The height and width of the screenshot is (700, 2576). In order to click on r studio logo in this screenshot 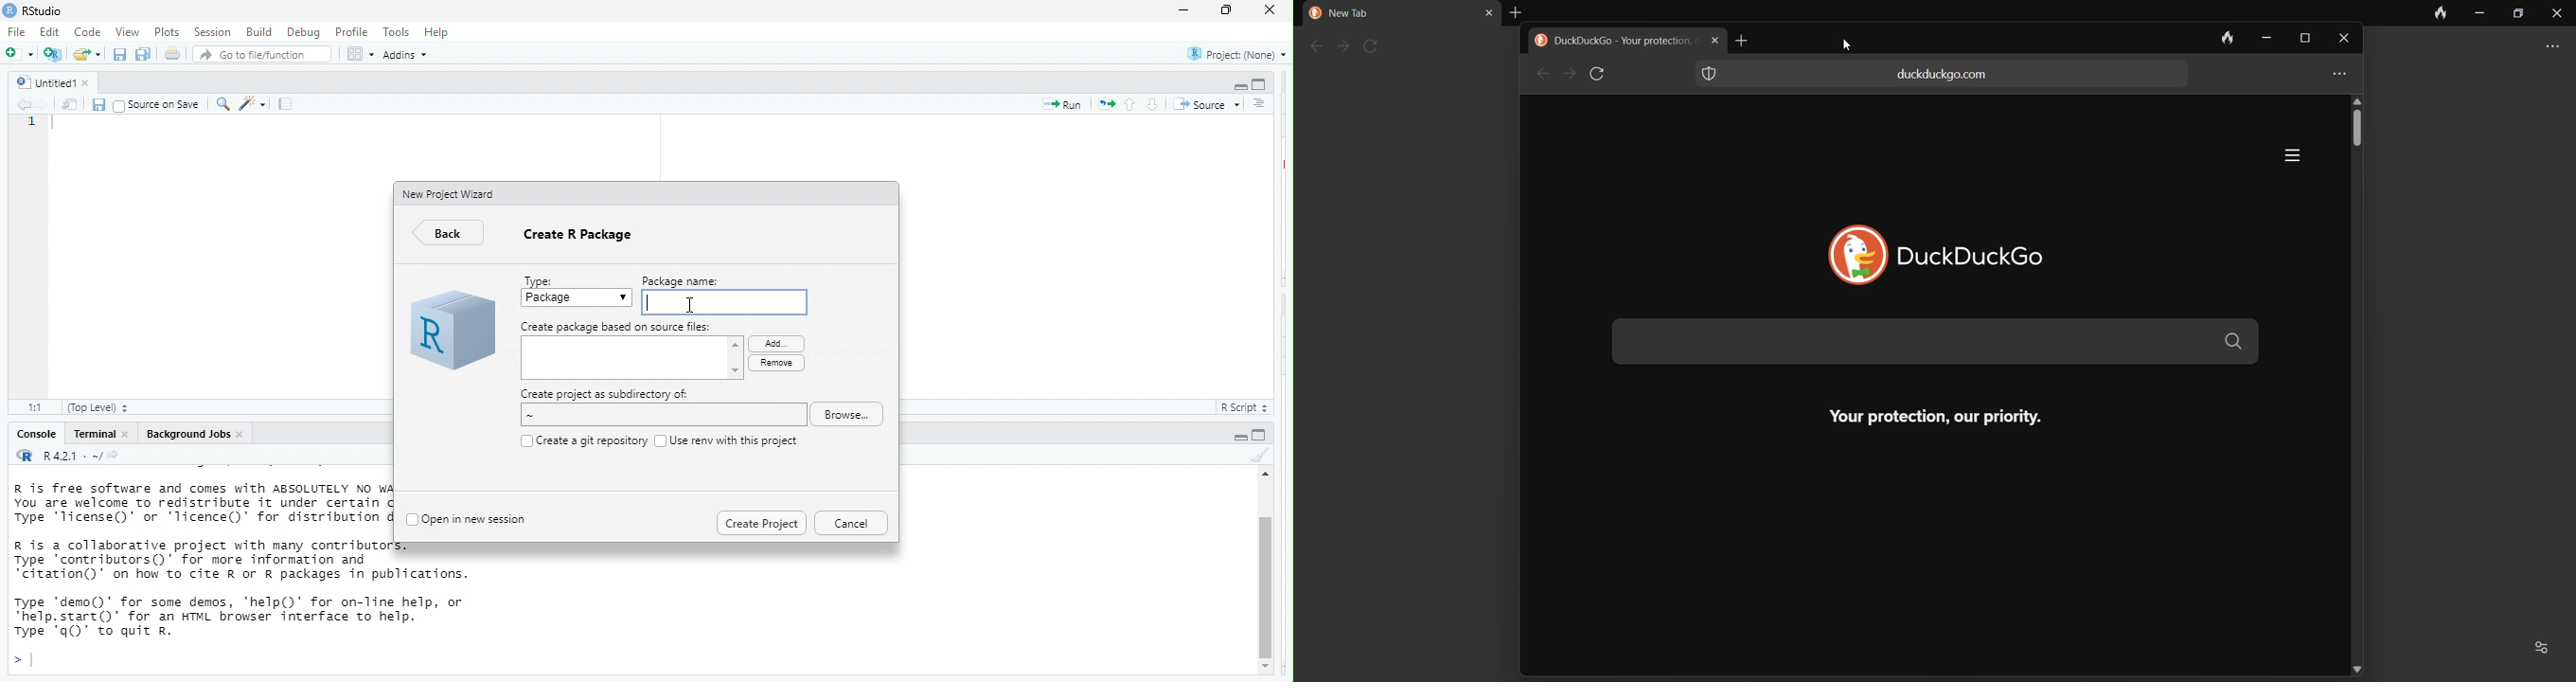, I will do `click(9, 10)`.